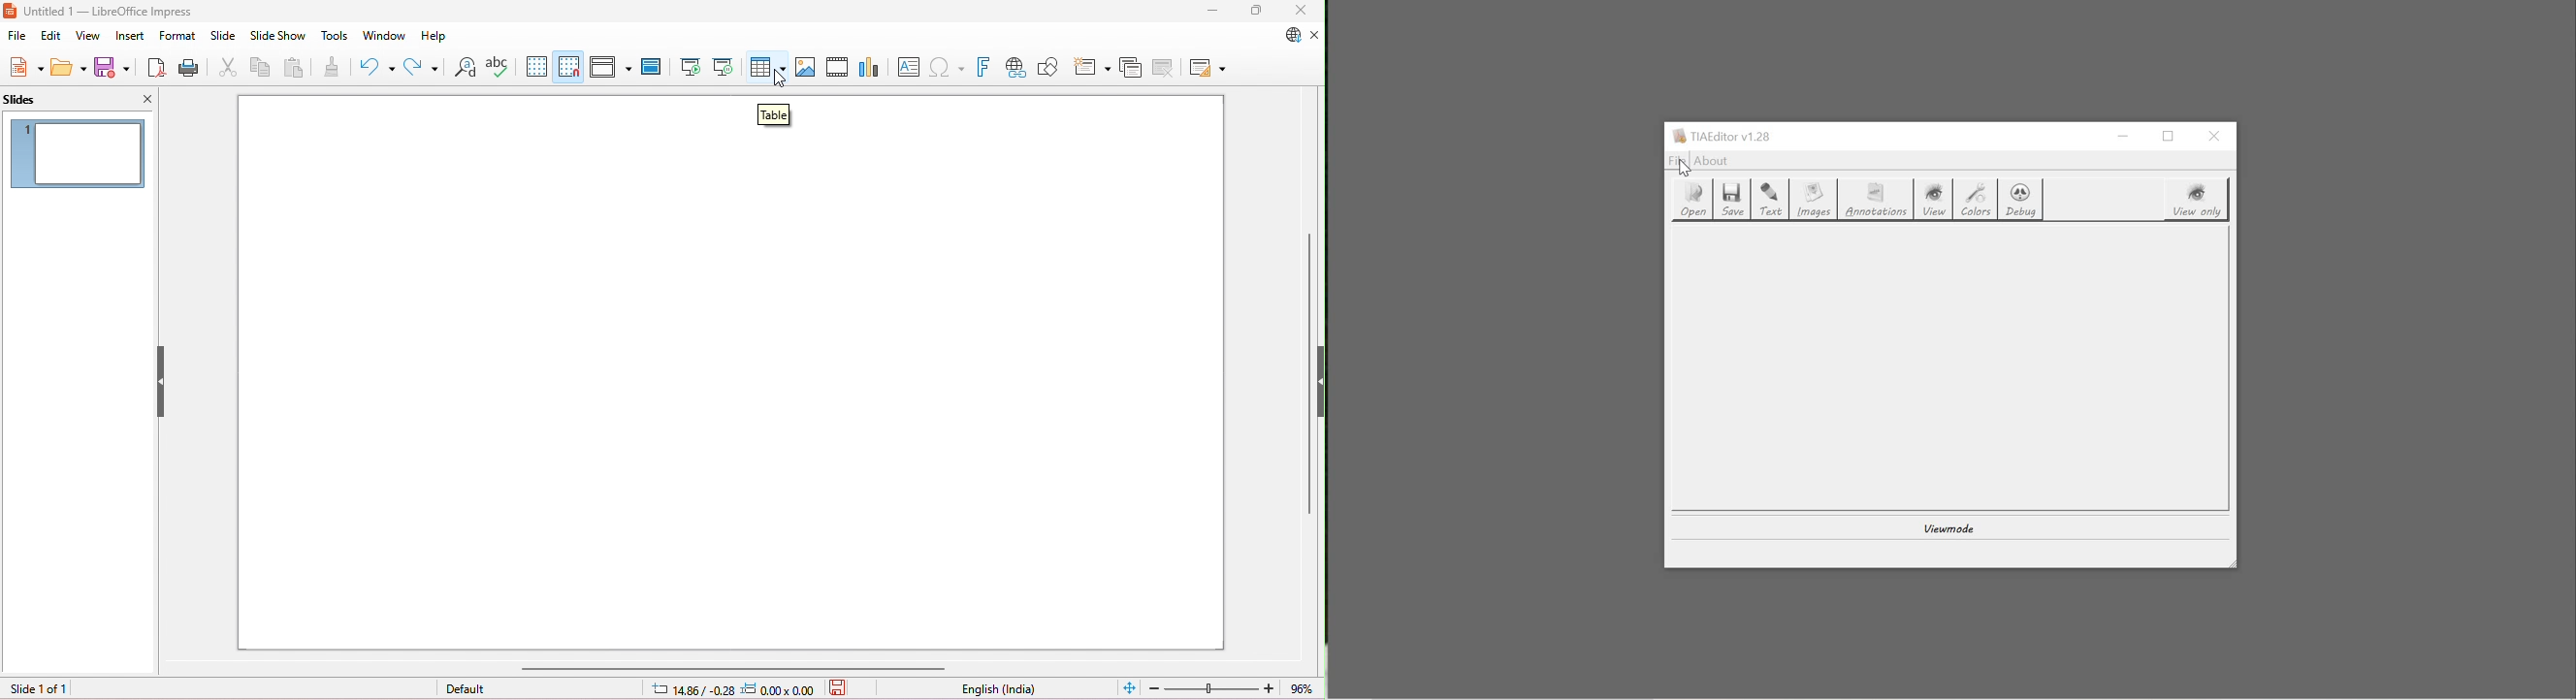 This screenshot has height=700, width=2576. Describe the element at coordinates (434, 37) in the screenshot. I see `help` at that location.